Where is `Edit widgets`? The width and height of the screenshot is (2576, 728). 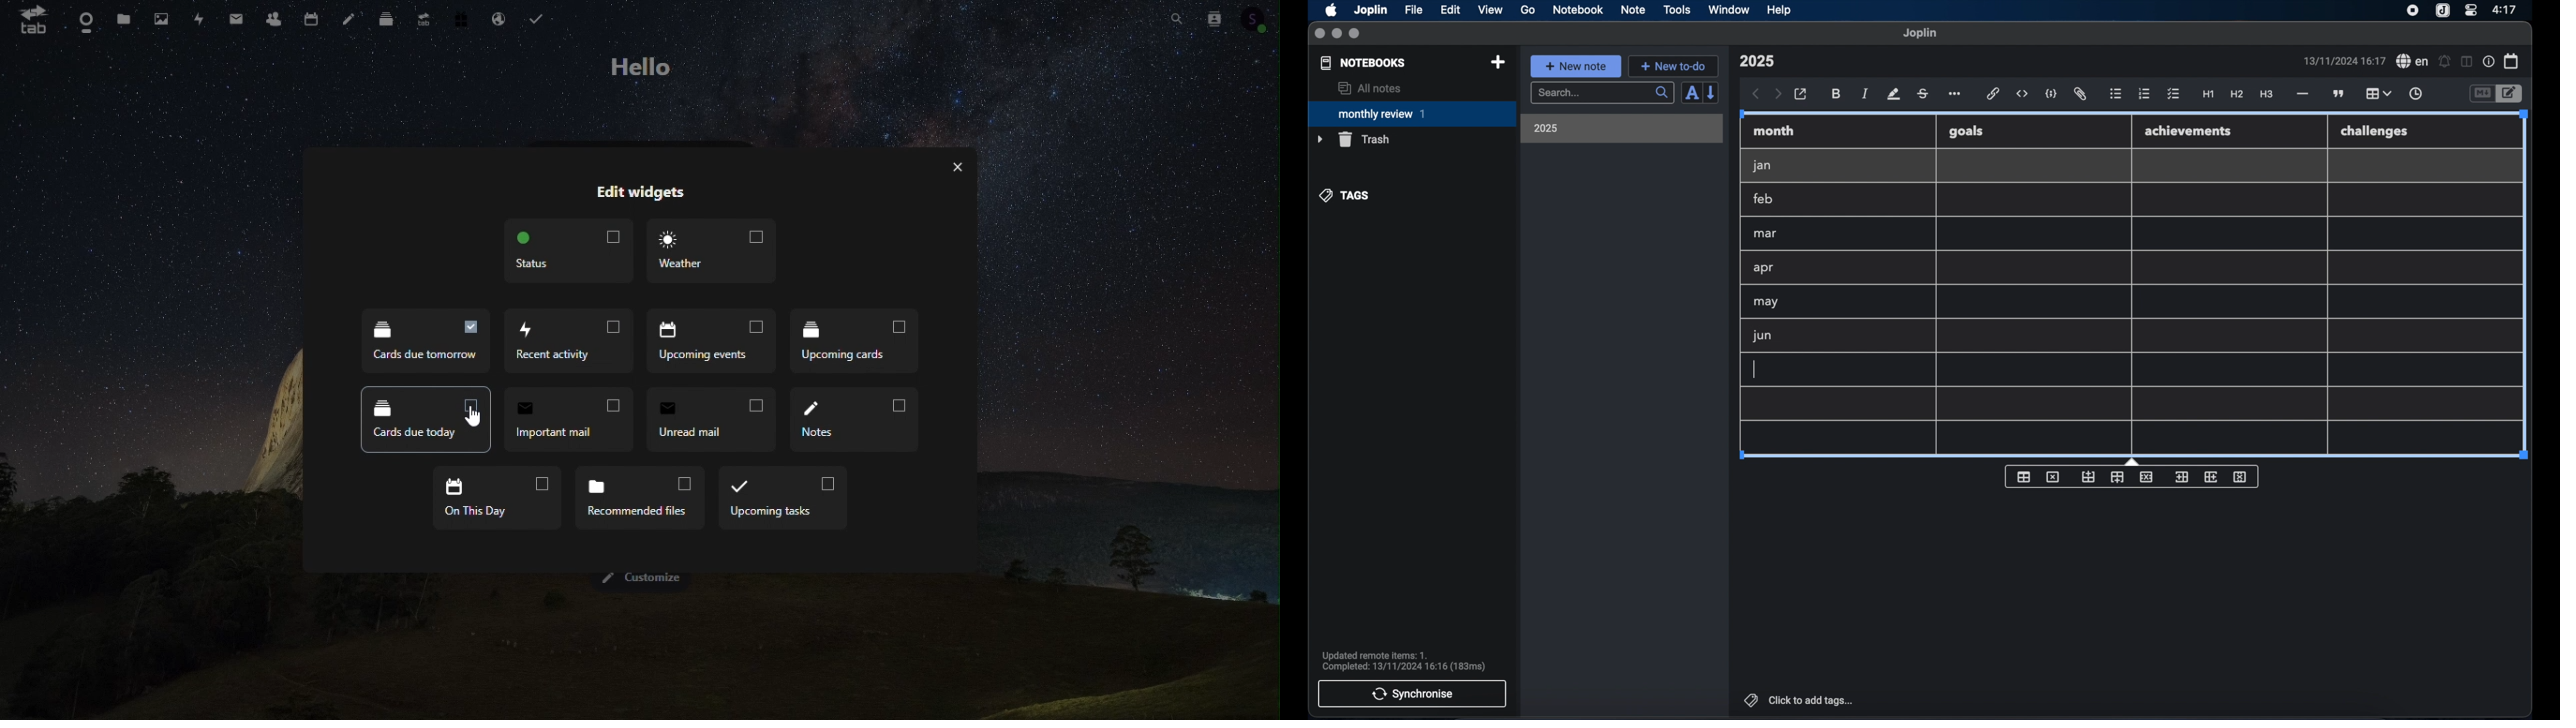
Edit widgets is located at coordinates (641, 193).